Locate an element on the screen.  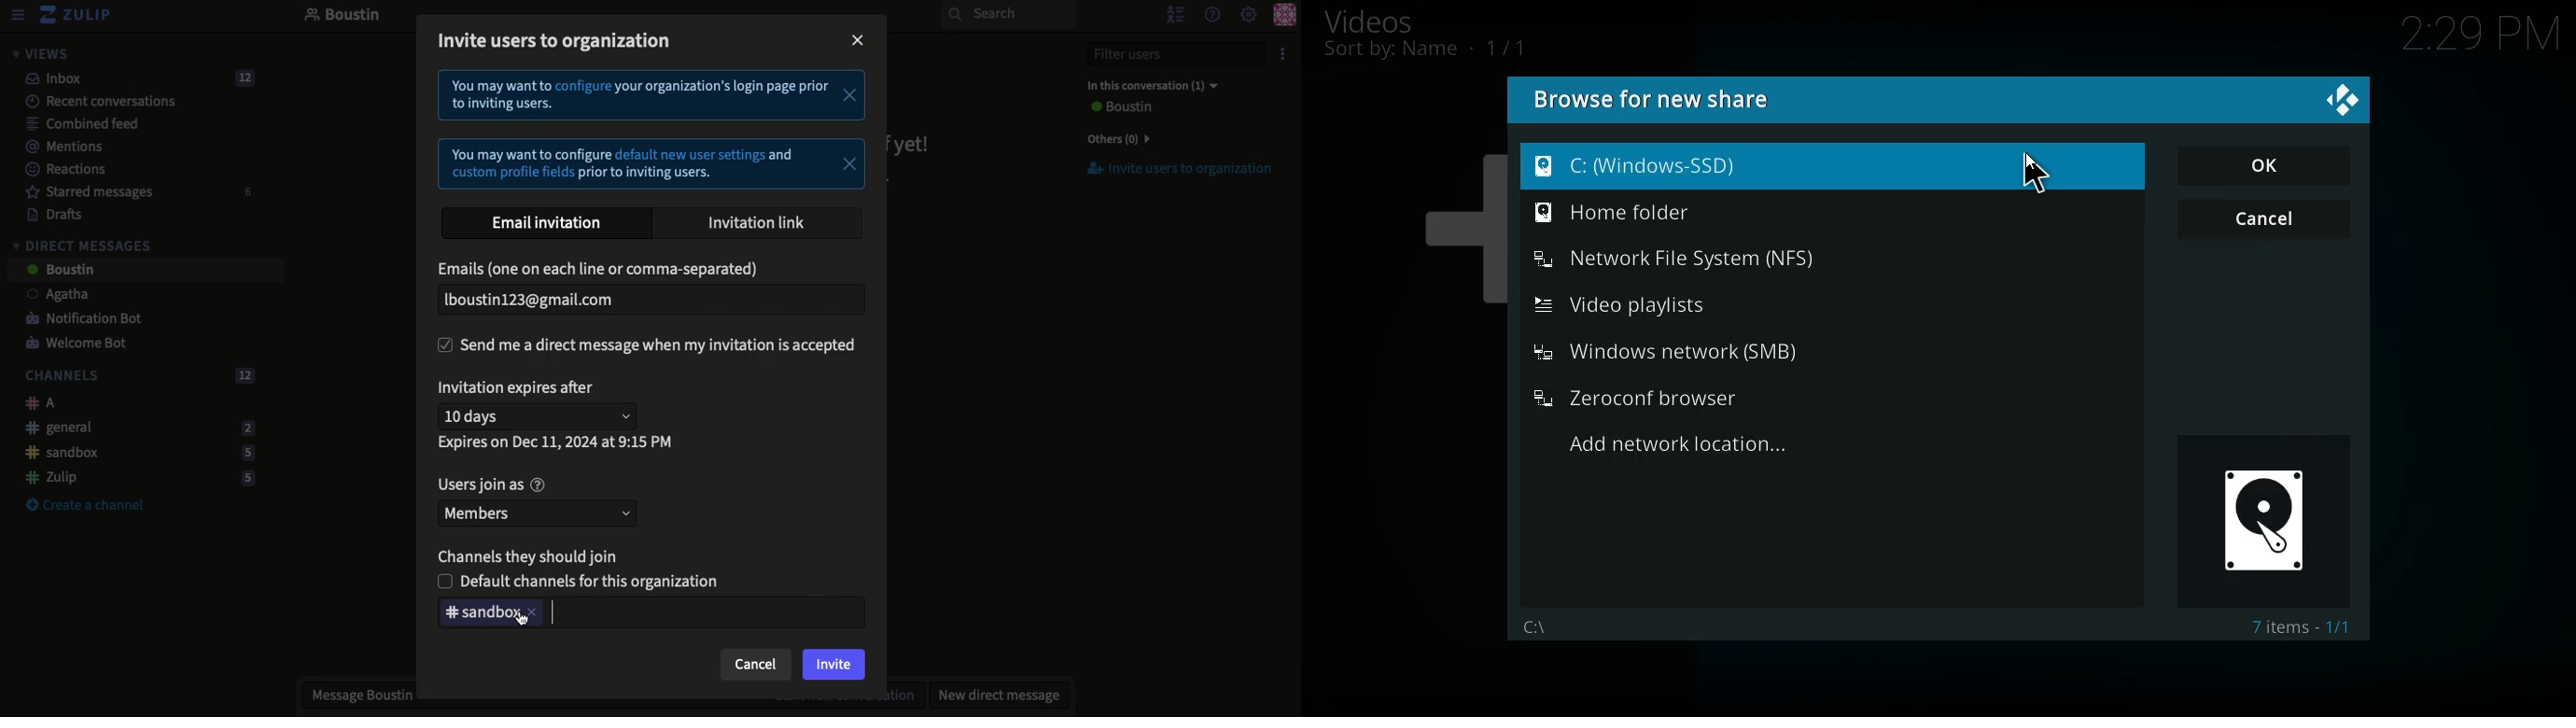
User is located at coordinates (1119, 108).